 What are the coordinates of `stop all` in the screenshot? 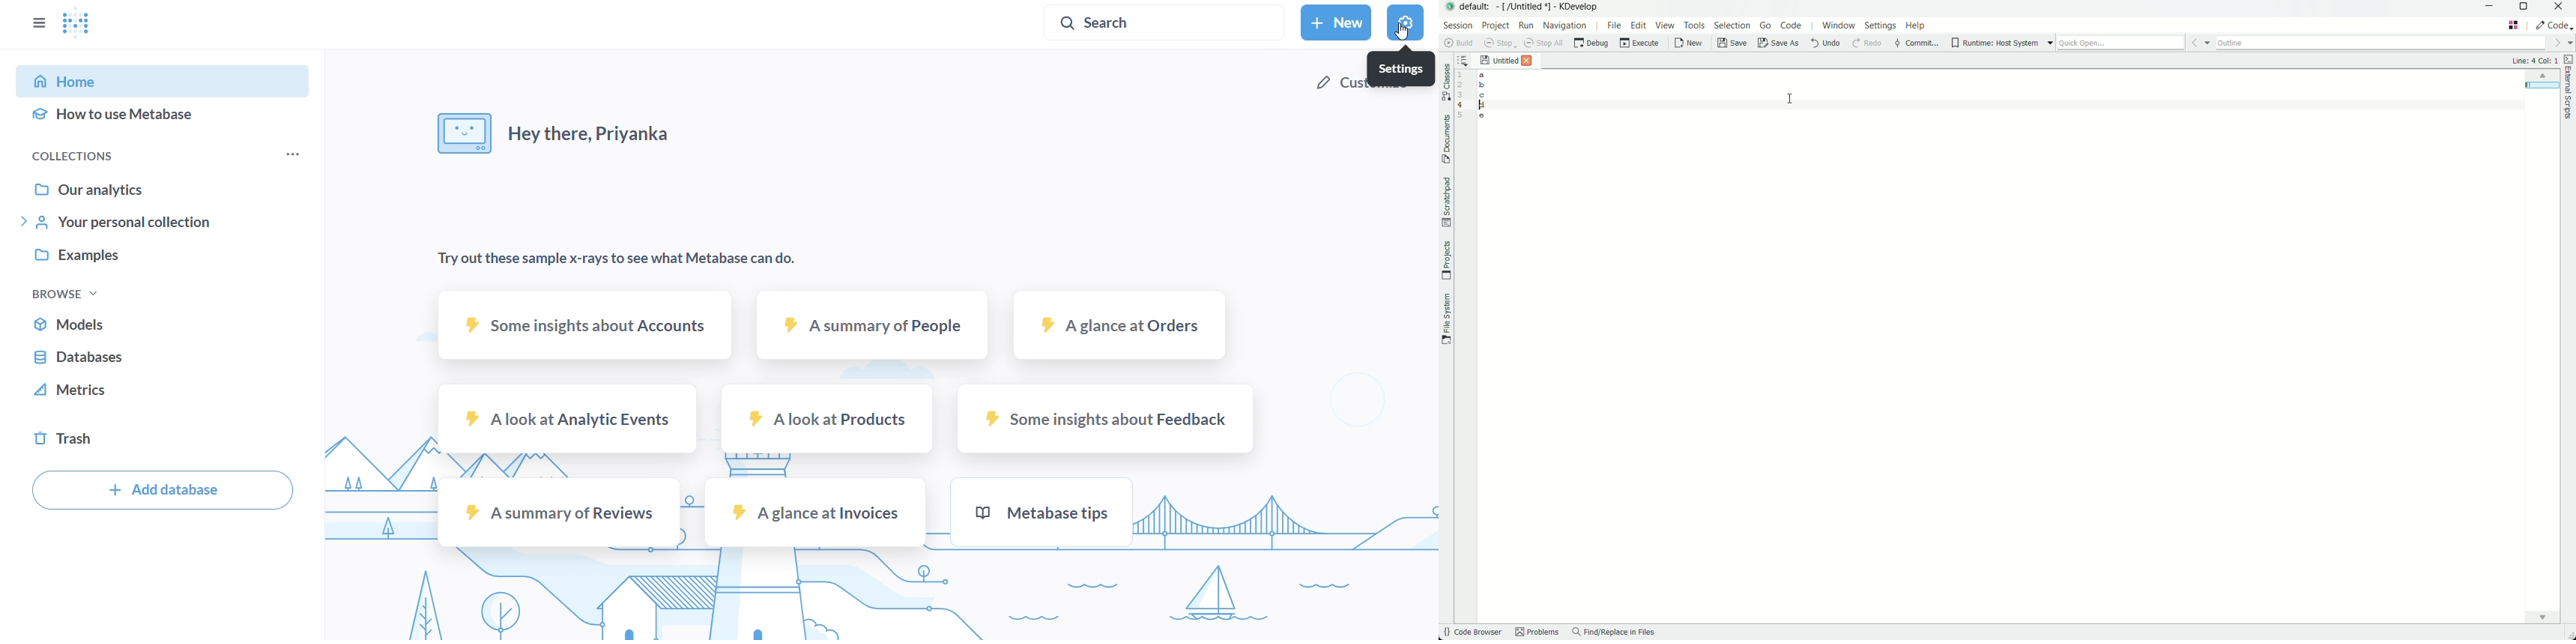 It's located at (1543, 44).